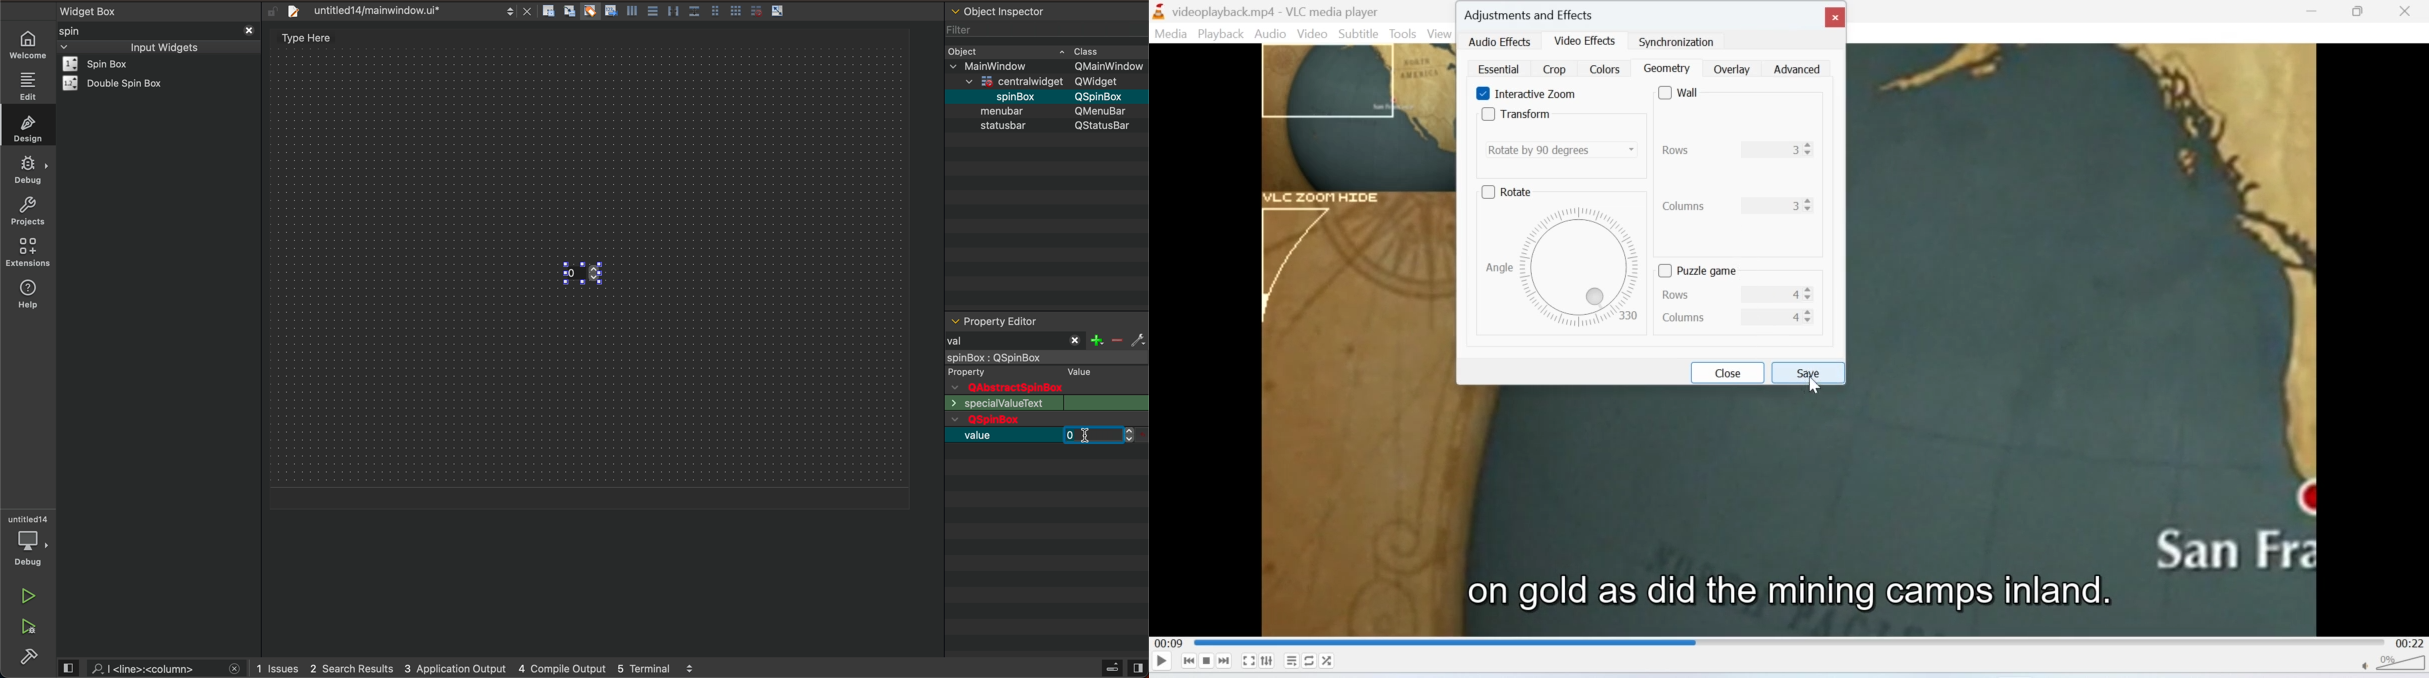 This screenshot has height=700, width=2436. Describe the element at coordinates (1047, 420) in the screenshot. I see `qwidget` at that location.